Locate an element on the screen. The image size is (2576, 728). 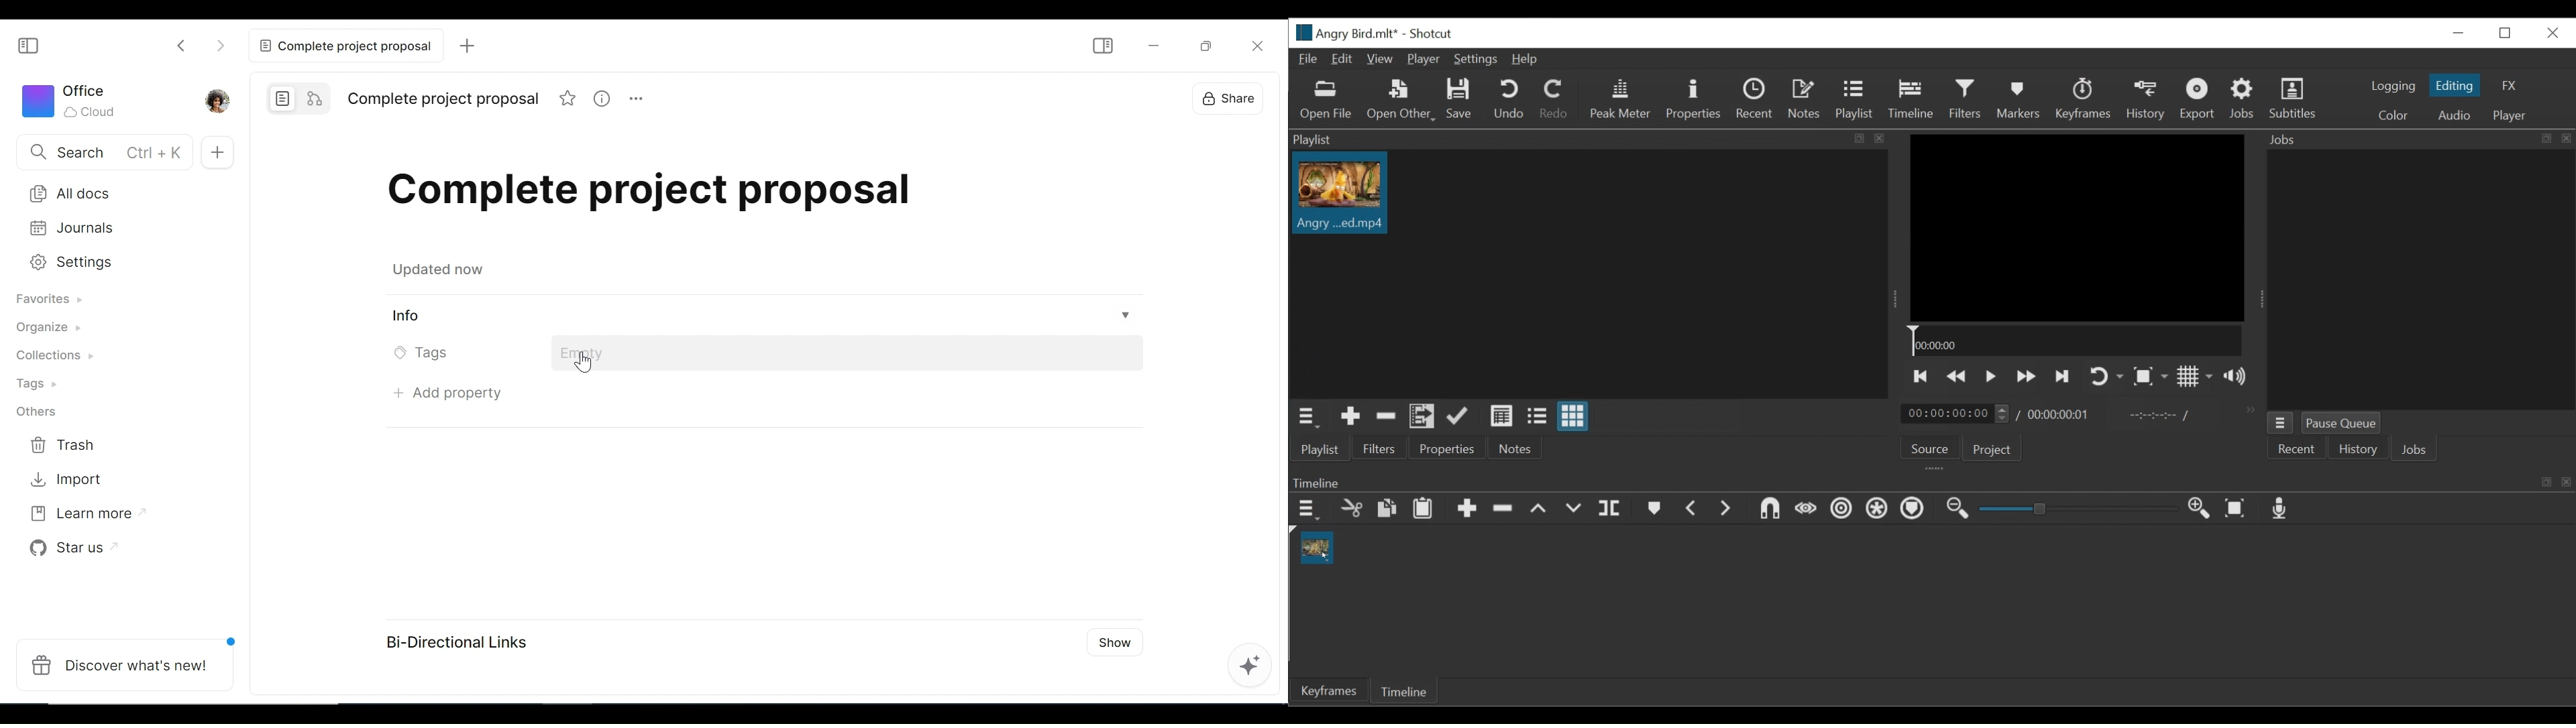
timing is located at coordinates (2060, 412).